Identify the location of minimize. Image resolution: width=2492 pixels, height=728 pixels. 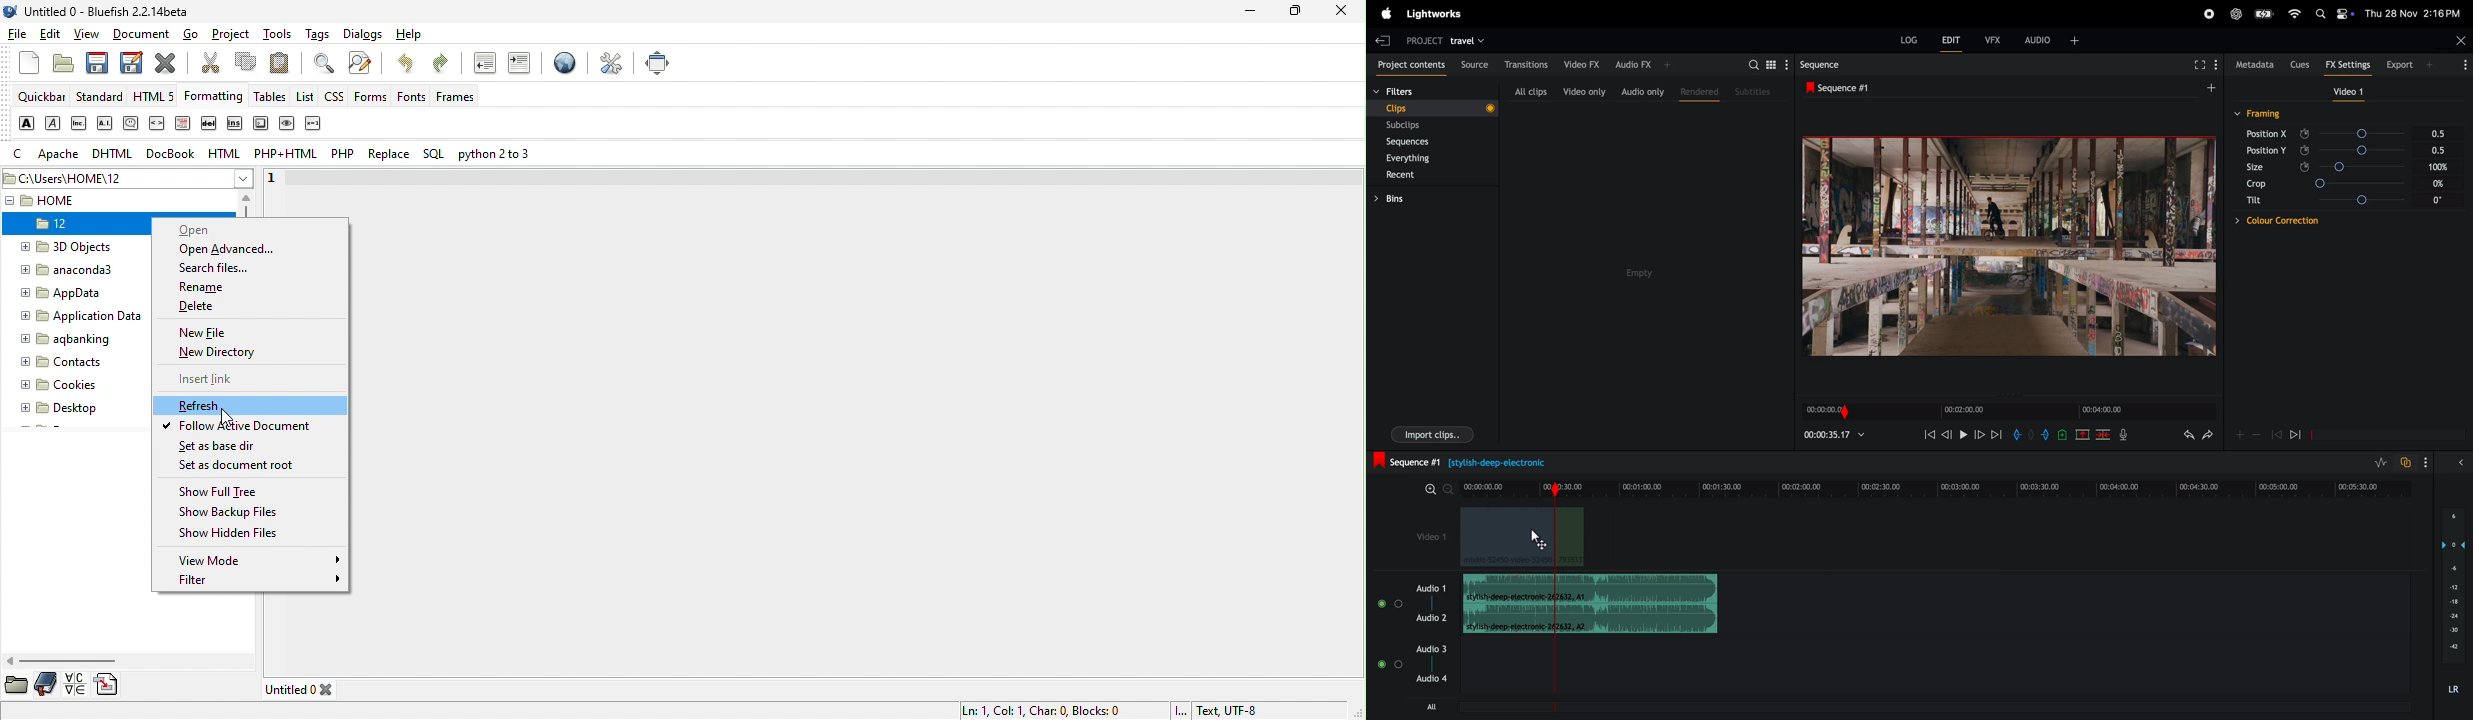
(1254, 14).